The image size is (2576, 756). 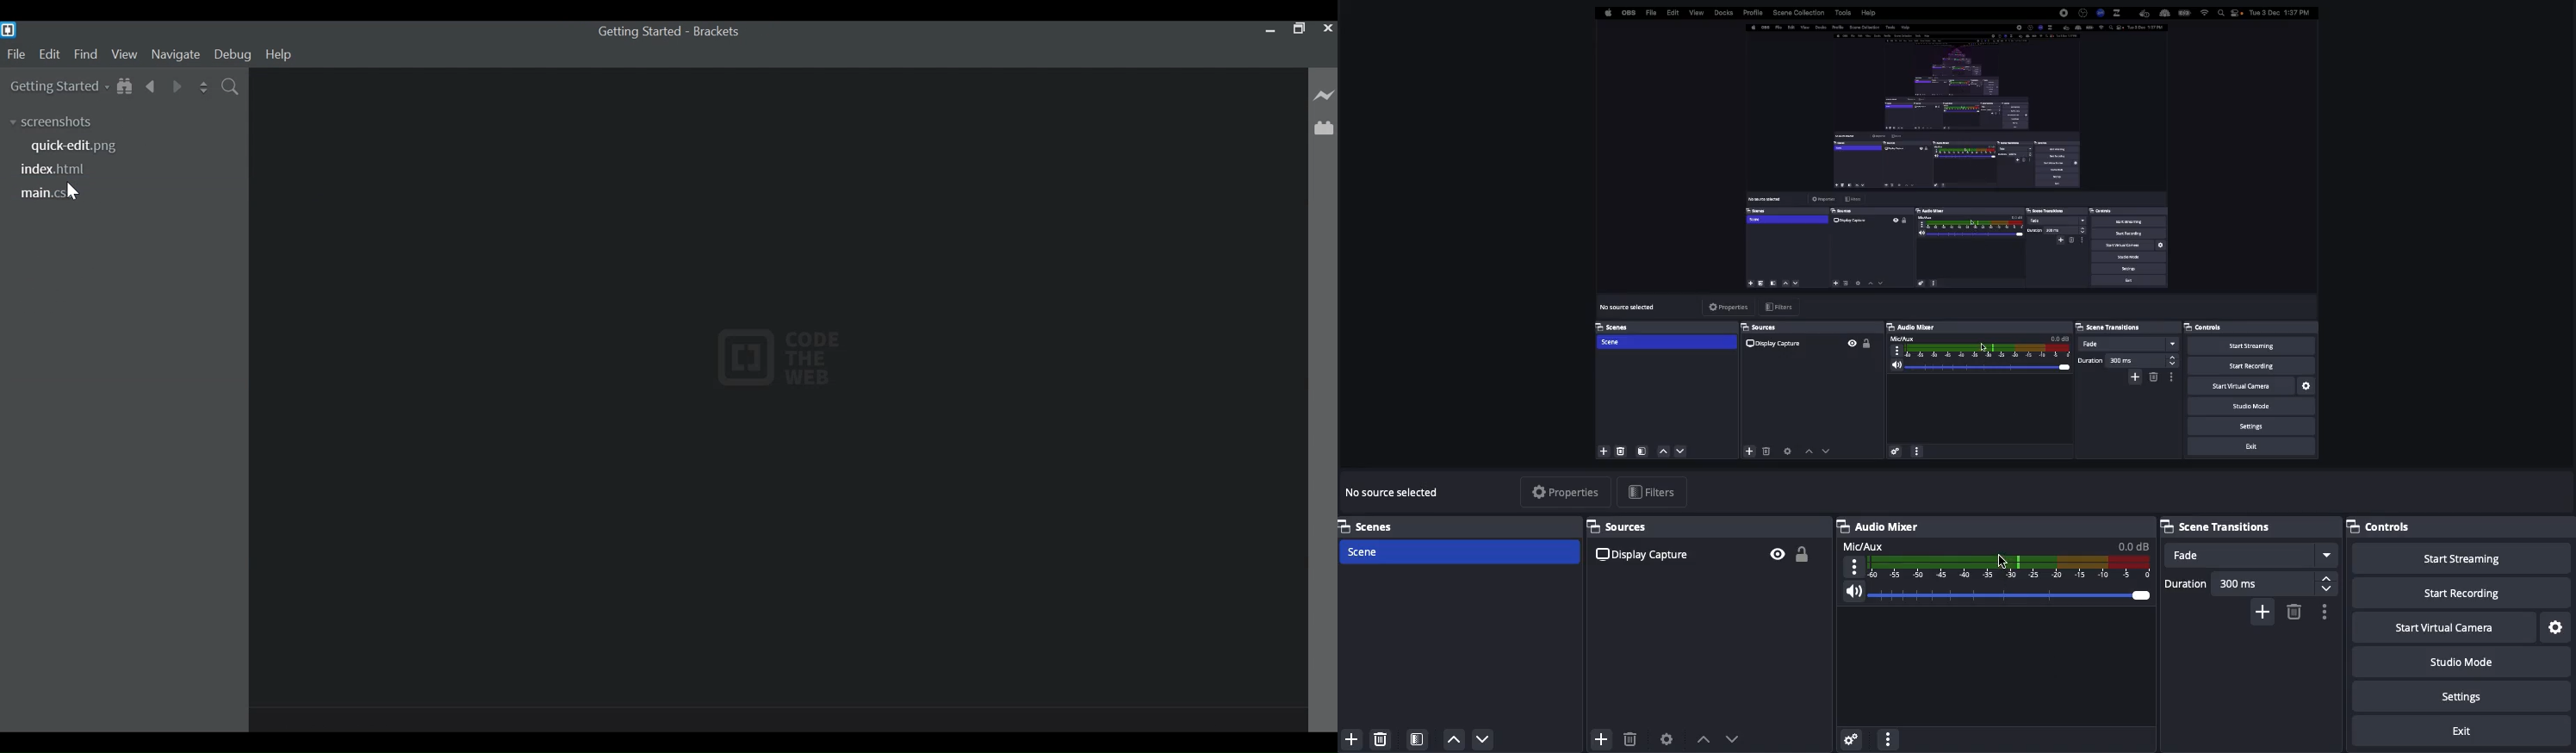 What do you see at coordinates (1565, 491) in the screenshot?
I see `Properties` at bounding box center [1565, 491].